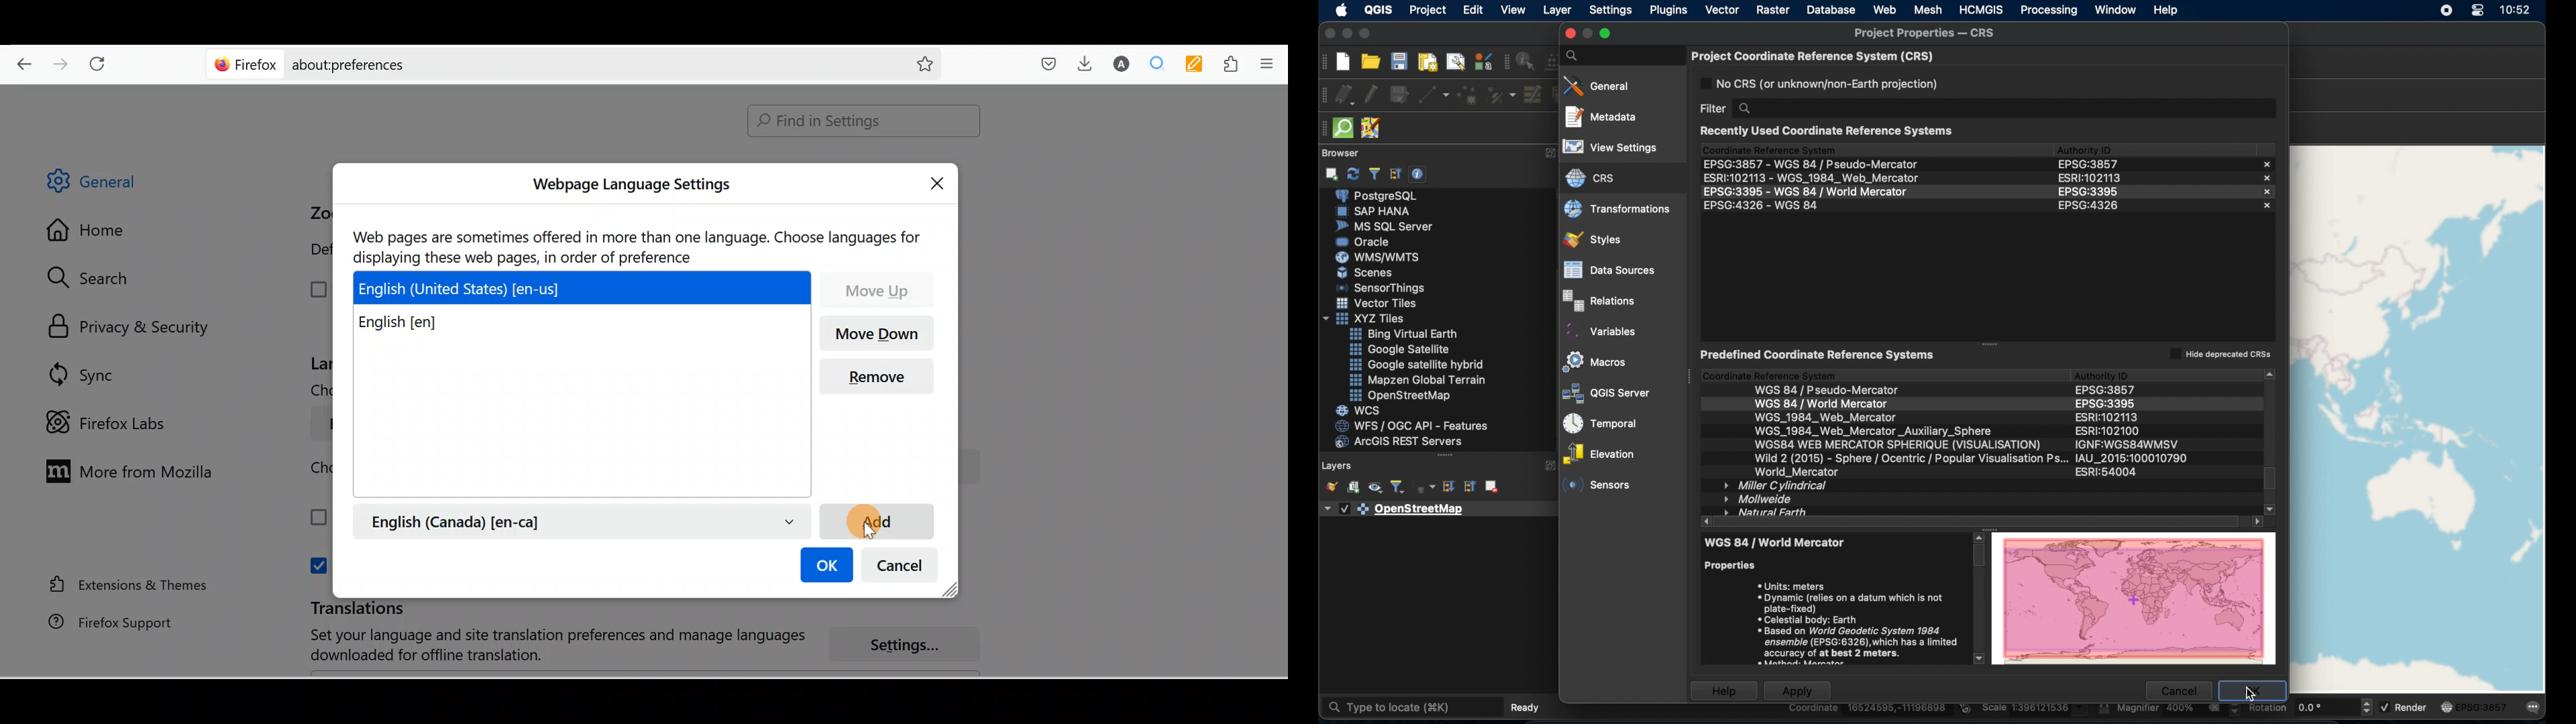 Image resolution: width=2576 pixels, height=728 pixels. I want to click on macros, so click(1595, 361).